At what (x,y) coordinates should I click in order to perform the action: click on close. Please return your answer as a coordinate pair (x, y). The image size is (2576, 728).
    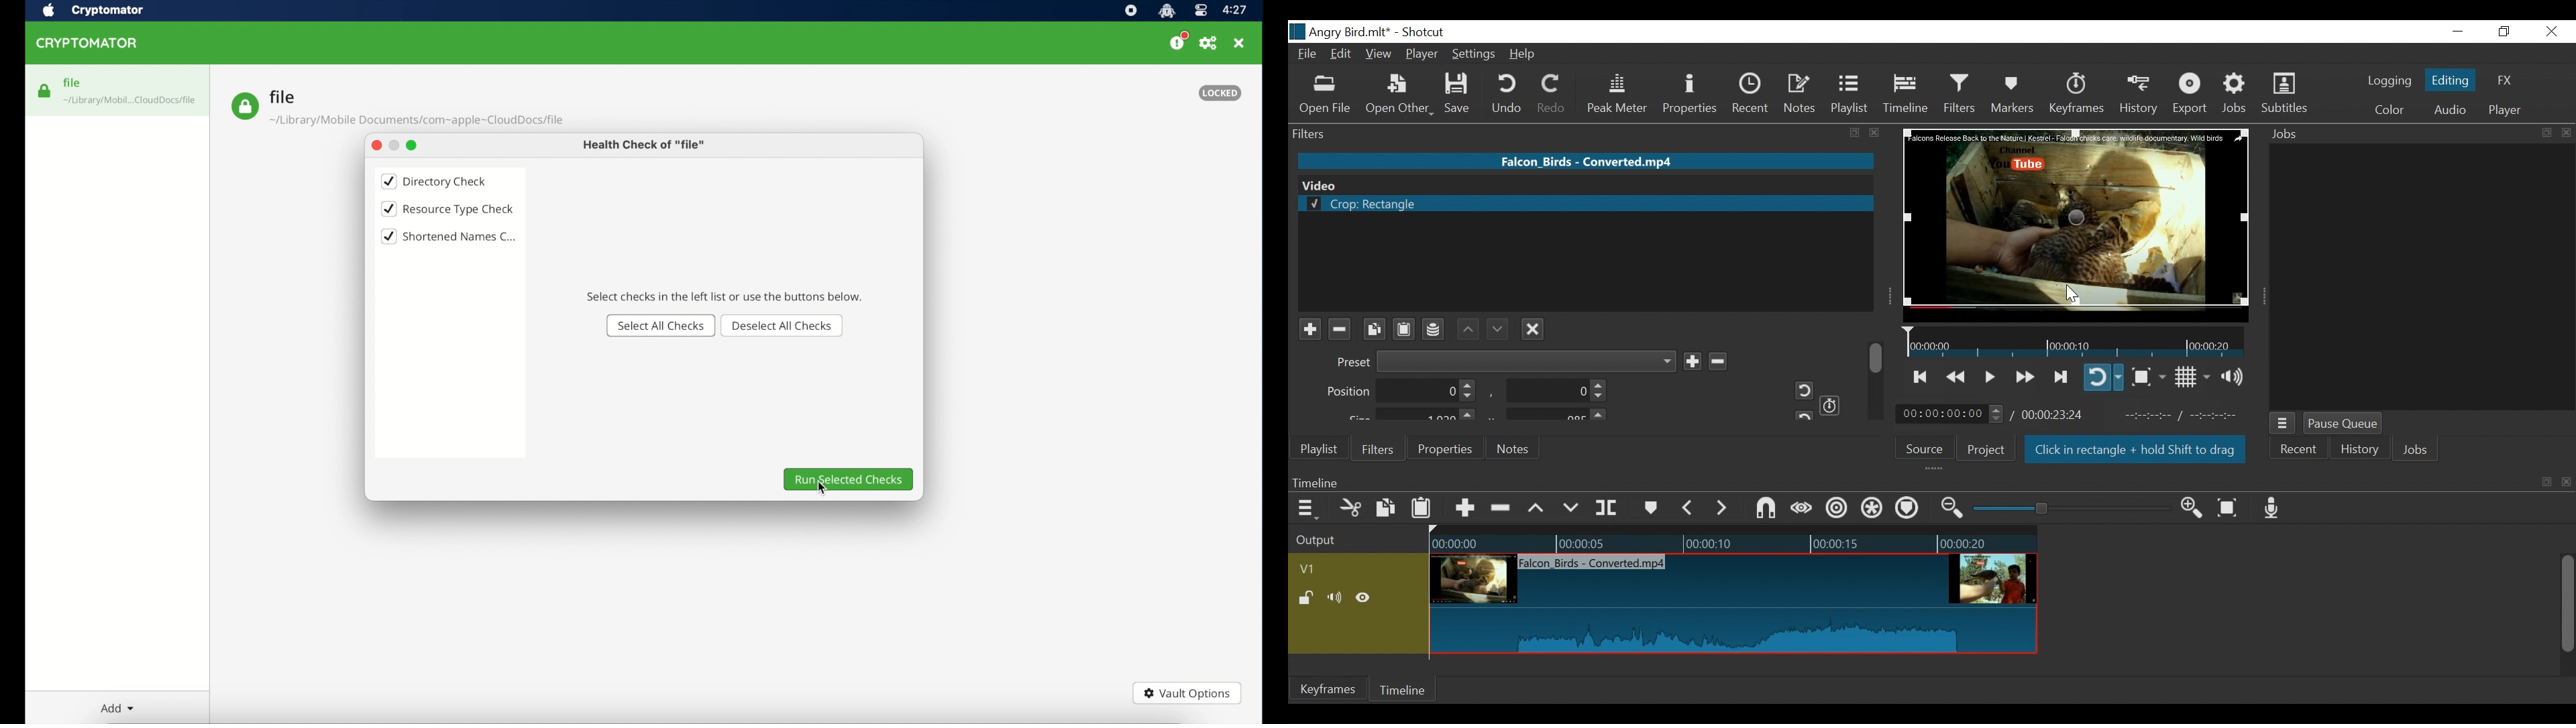
    Looking at the image, I should click on (2568, 483).